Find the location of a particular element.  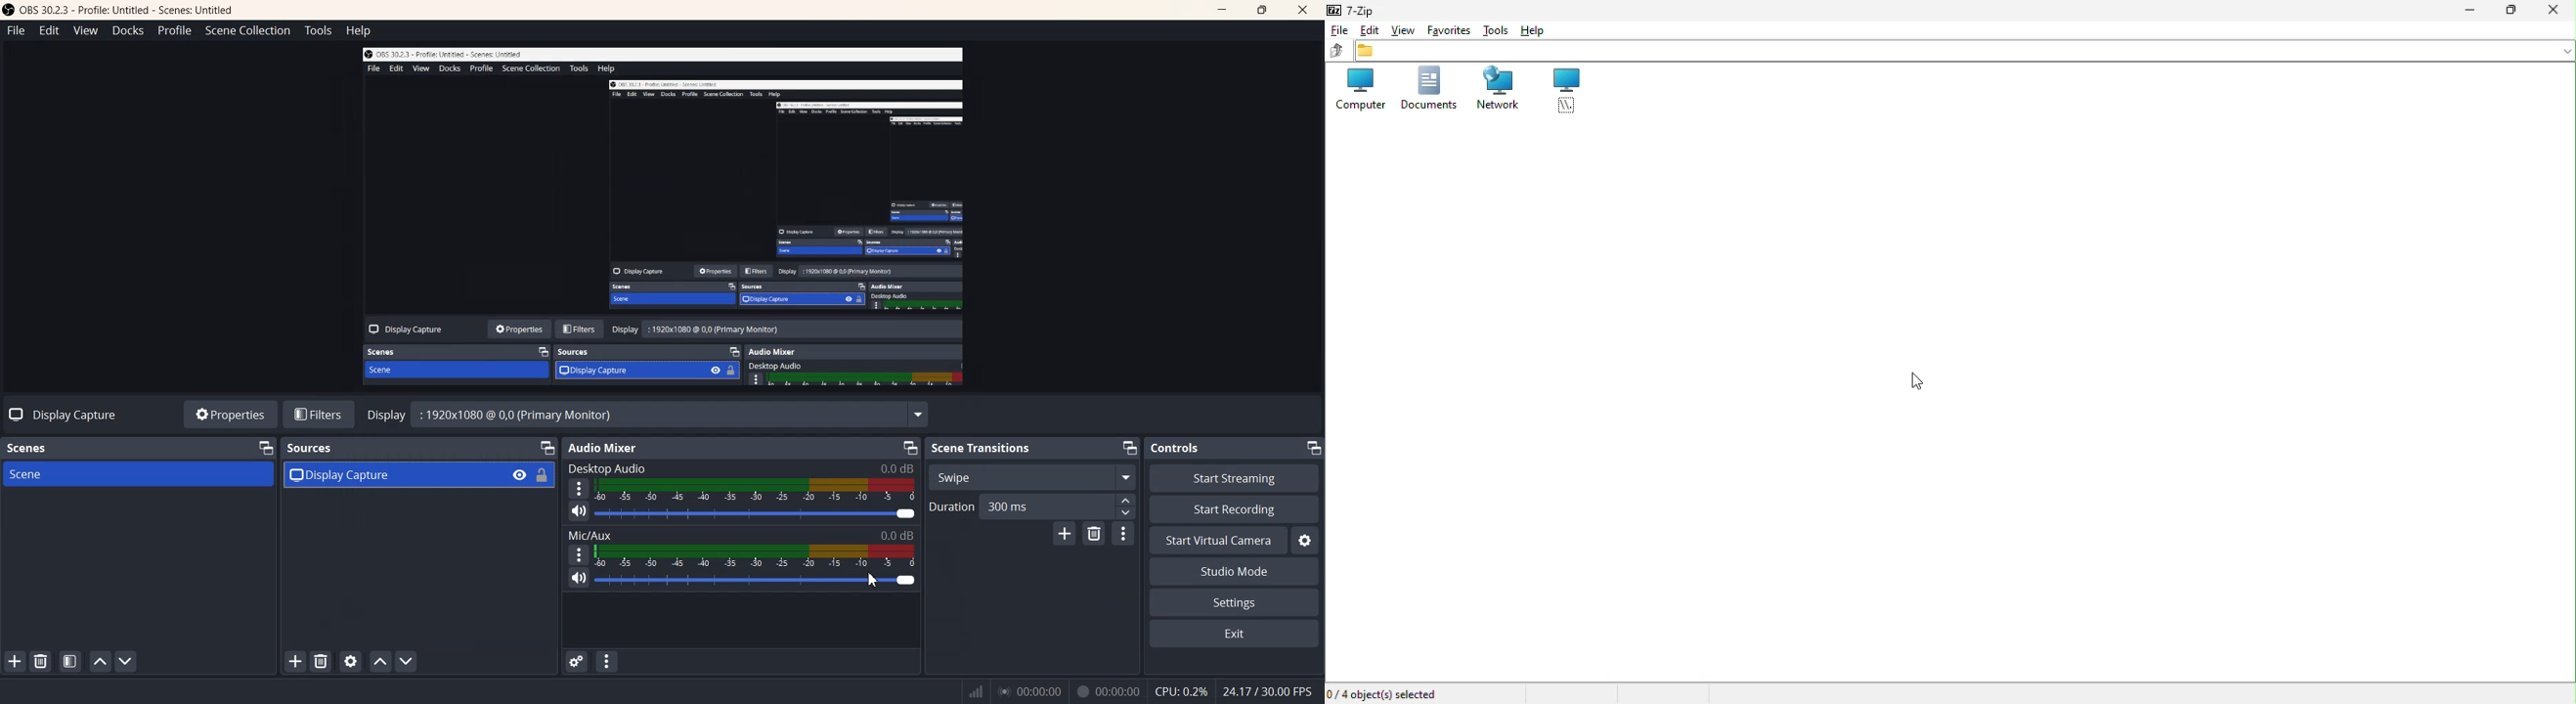

4 object selected is located at coordinates (1390, 693).